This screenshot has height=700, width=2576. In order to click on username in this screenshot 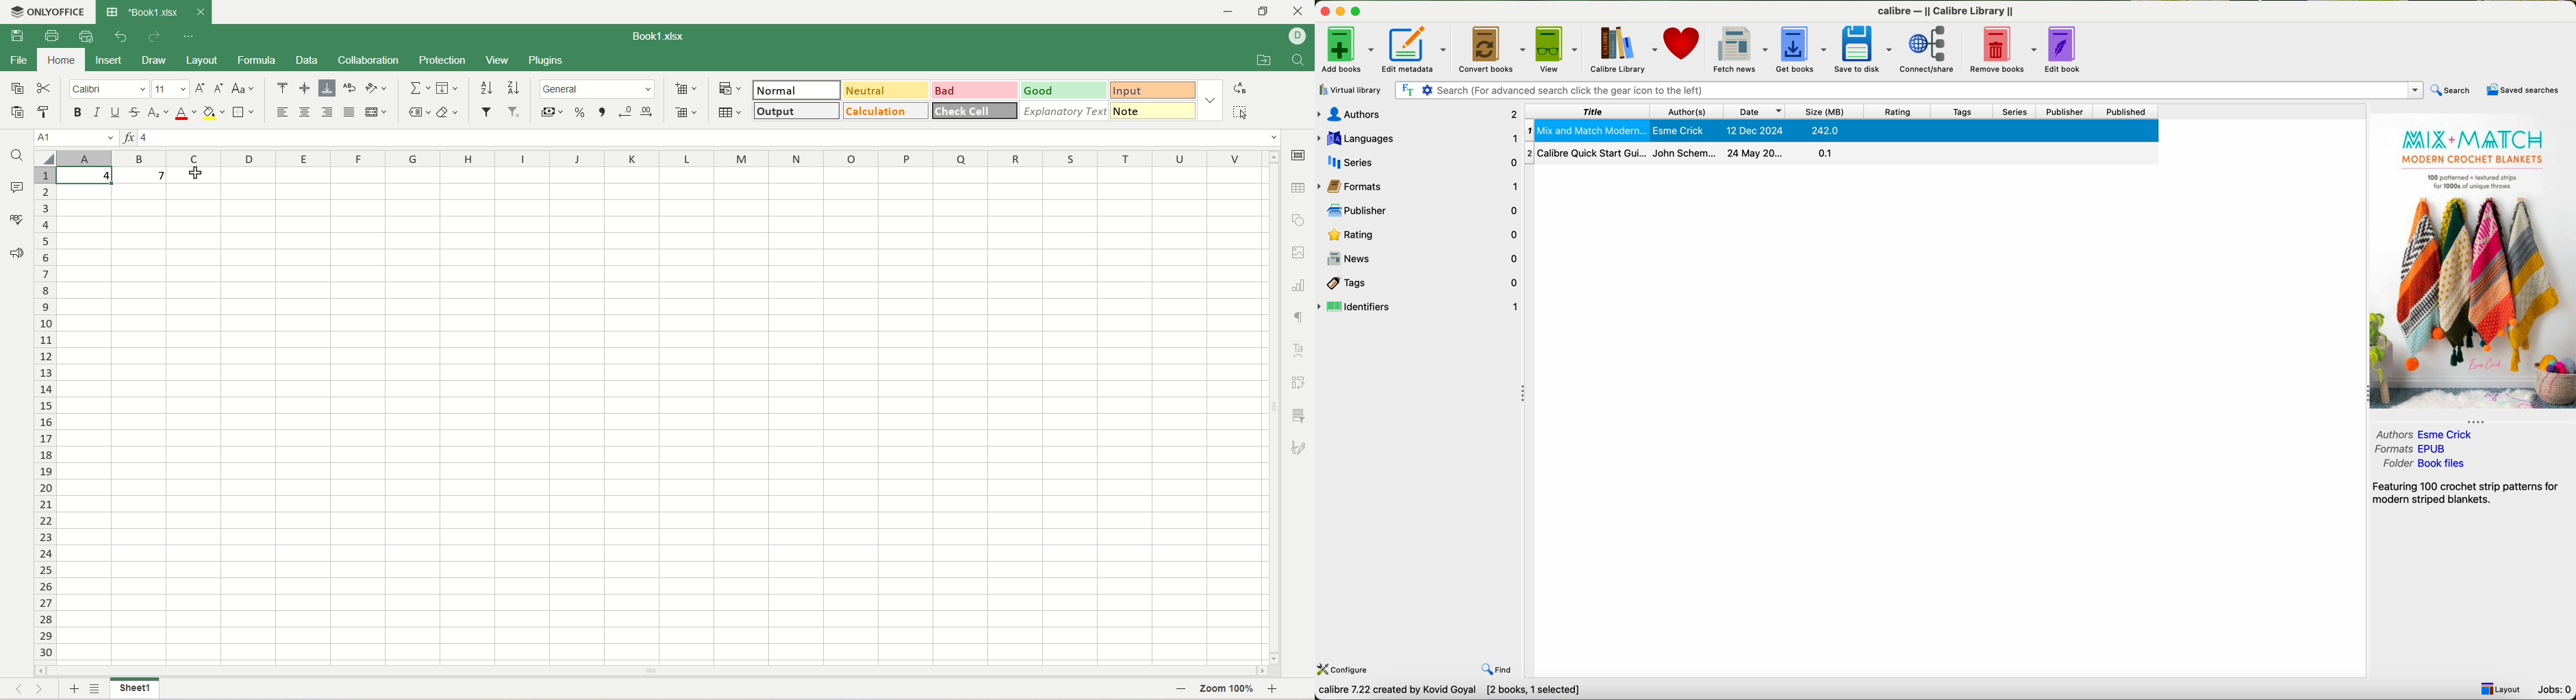, I will do `click(1298, 38)`.